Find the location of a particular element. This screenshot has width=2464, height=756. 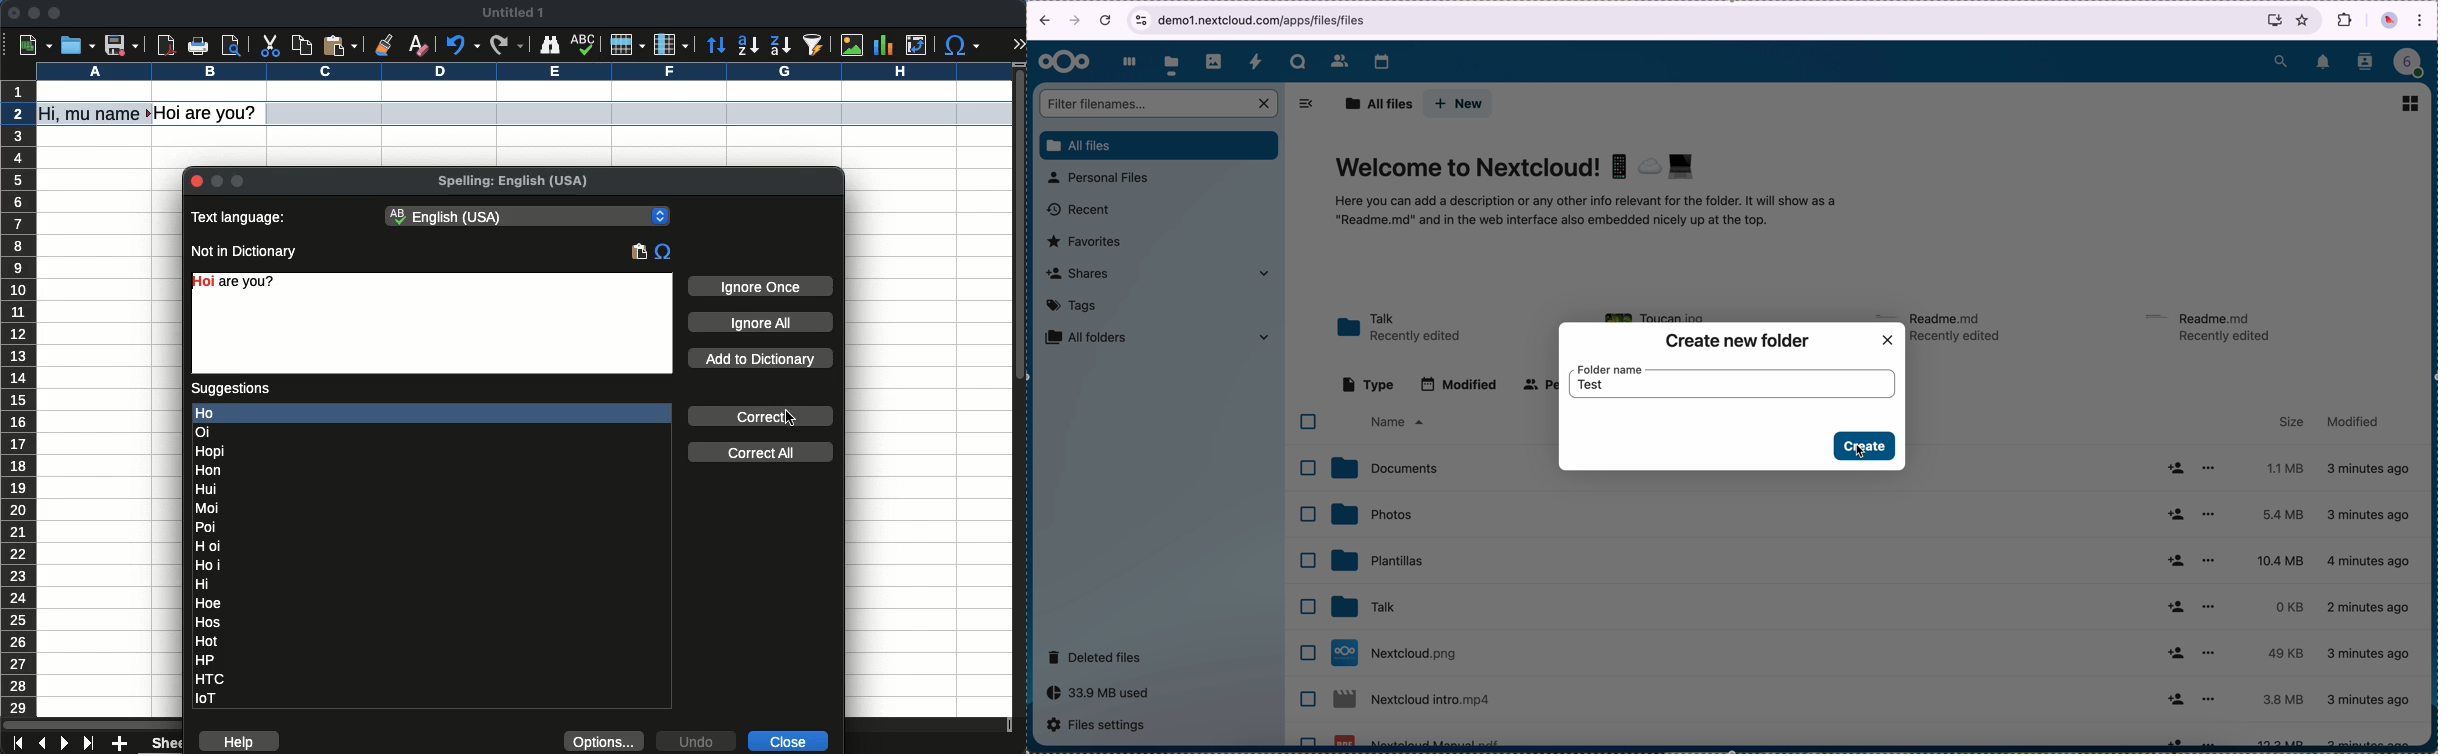

share is located at coordinates (2173, 739).